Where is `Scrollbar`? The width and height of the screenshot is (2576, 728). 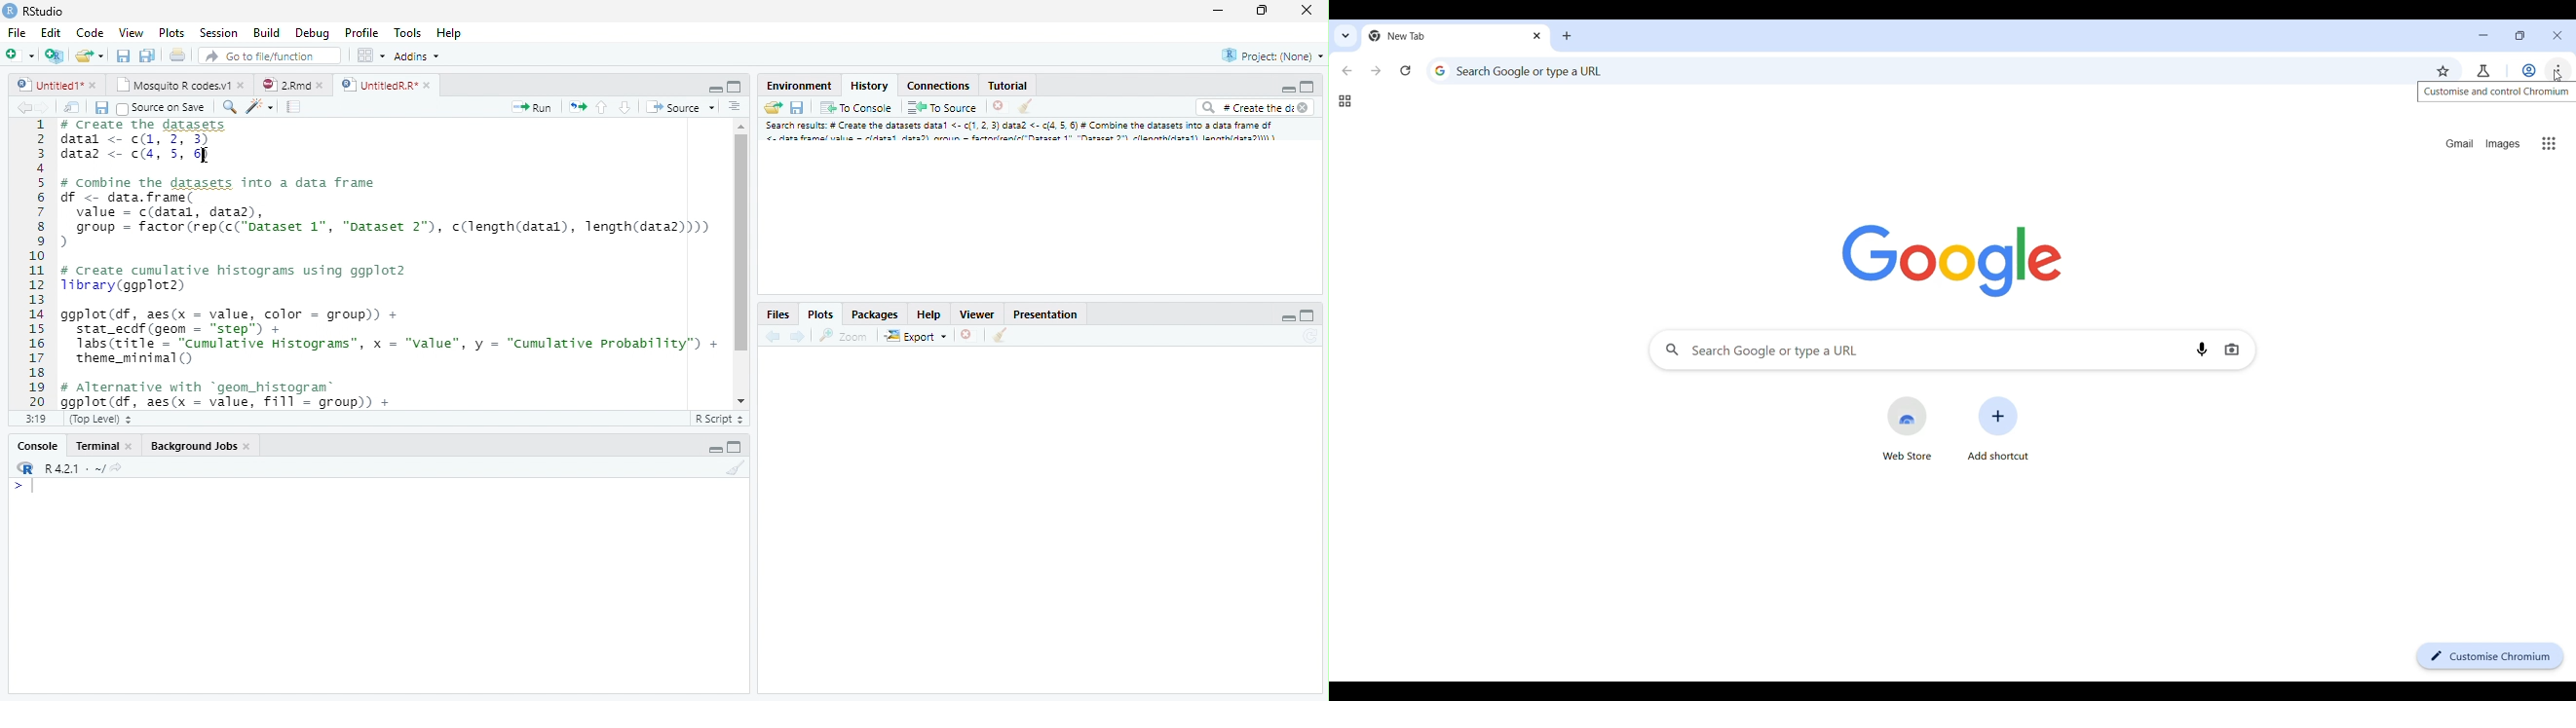 Scrollbar is located at coordinates (739, 261).